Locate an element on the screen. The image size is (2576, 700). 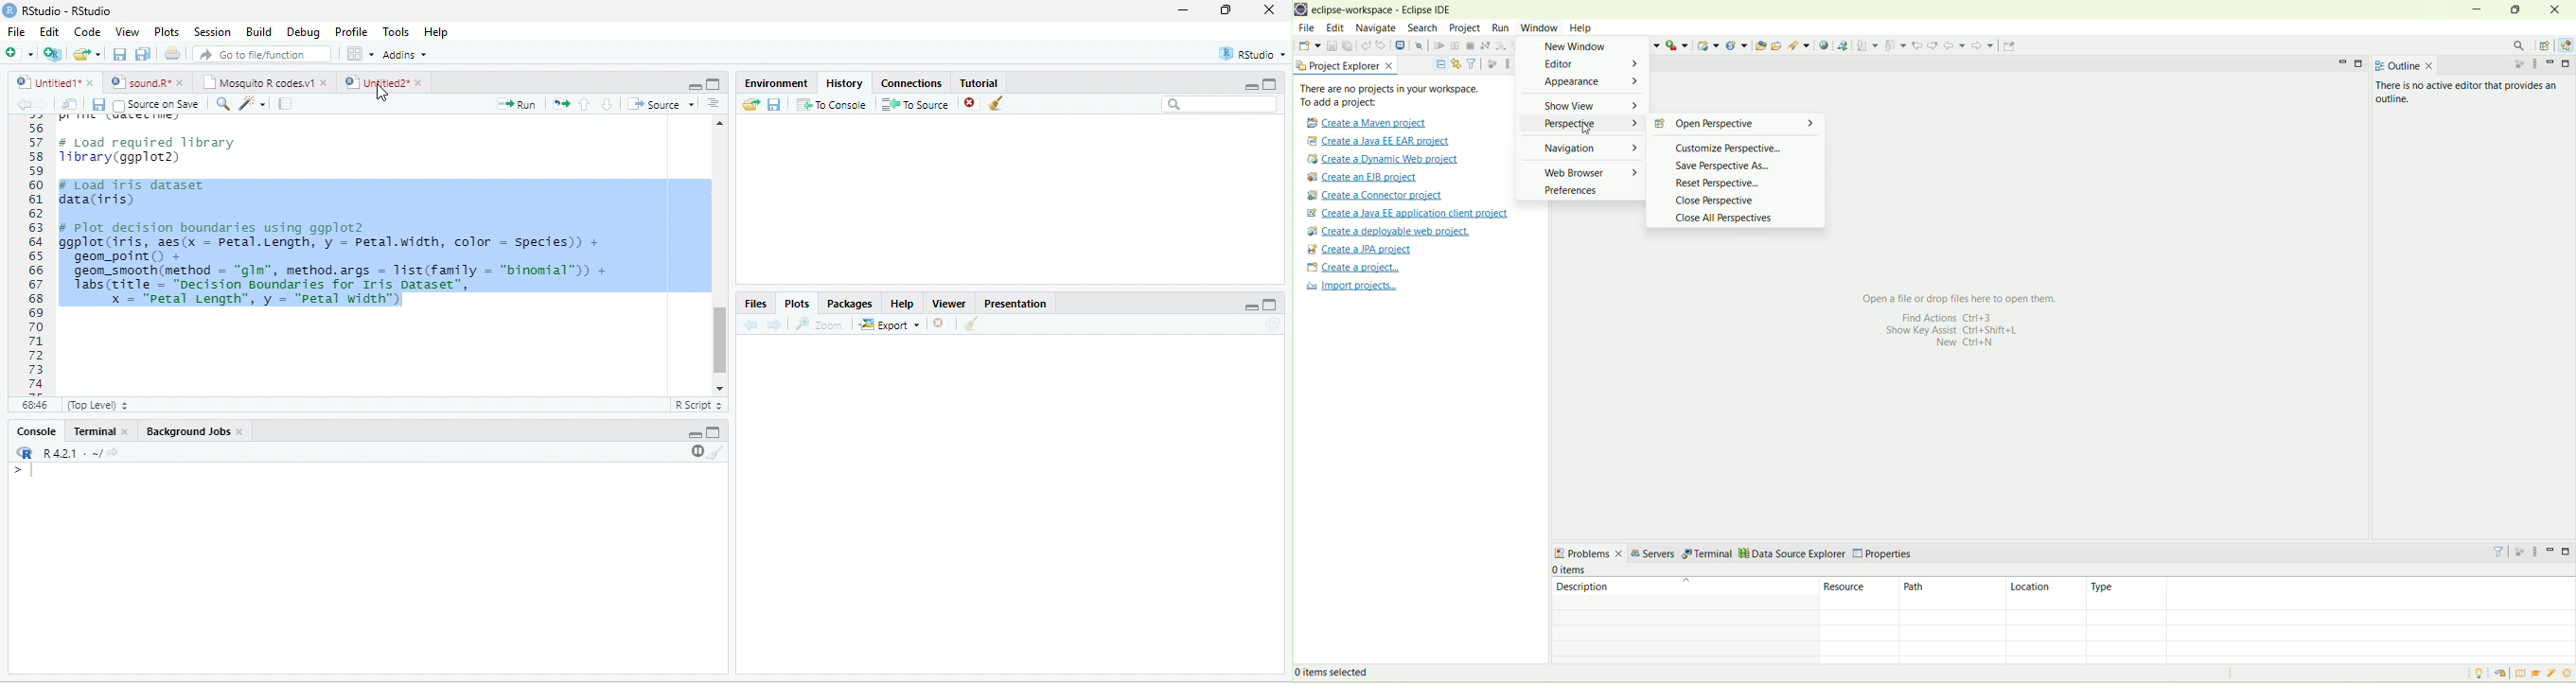
cursor is located at coordinates (1588, 130).